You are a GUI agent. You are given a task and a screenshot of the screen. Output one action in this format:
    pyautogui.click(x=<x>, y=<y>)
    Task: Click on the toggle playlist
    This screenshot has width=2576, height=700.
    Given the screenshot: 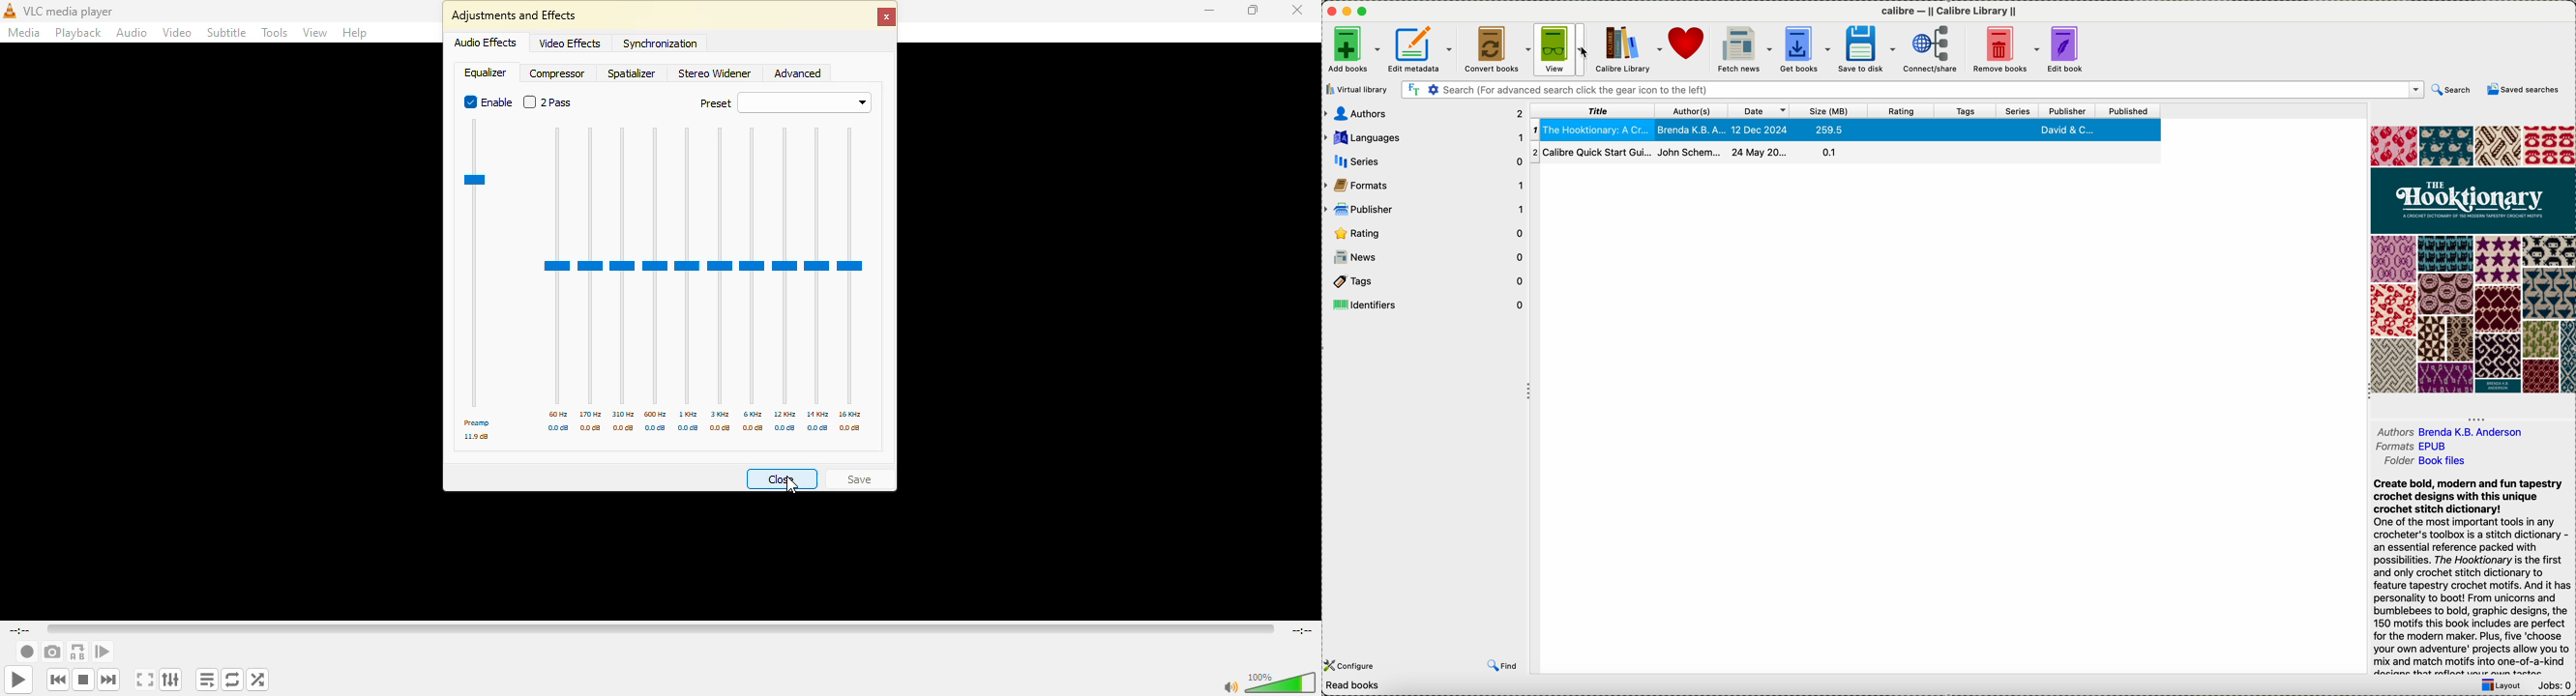 What is the action you would take?
    pyautogui.click(x=206, y=680)
    